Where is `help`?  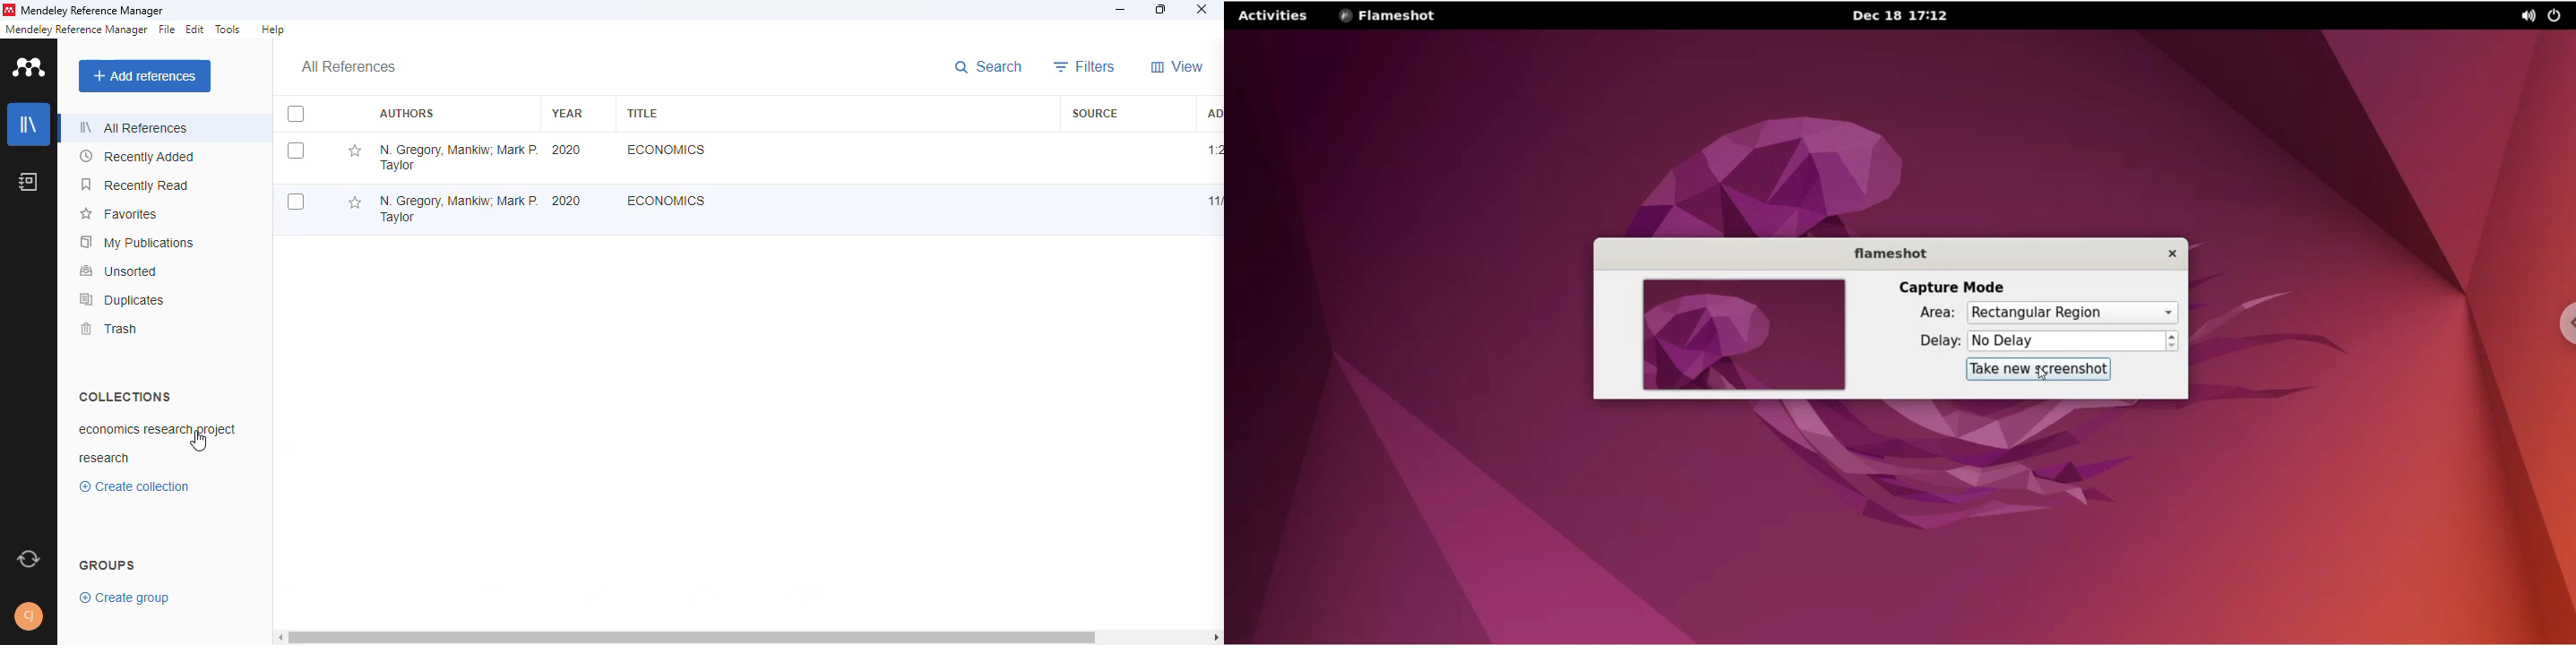
help is located at coordinates (272, 30).